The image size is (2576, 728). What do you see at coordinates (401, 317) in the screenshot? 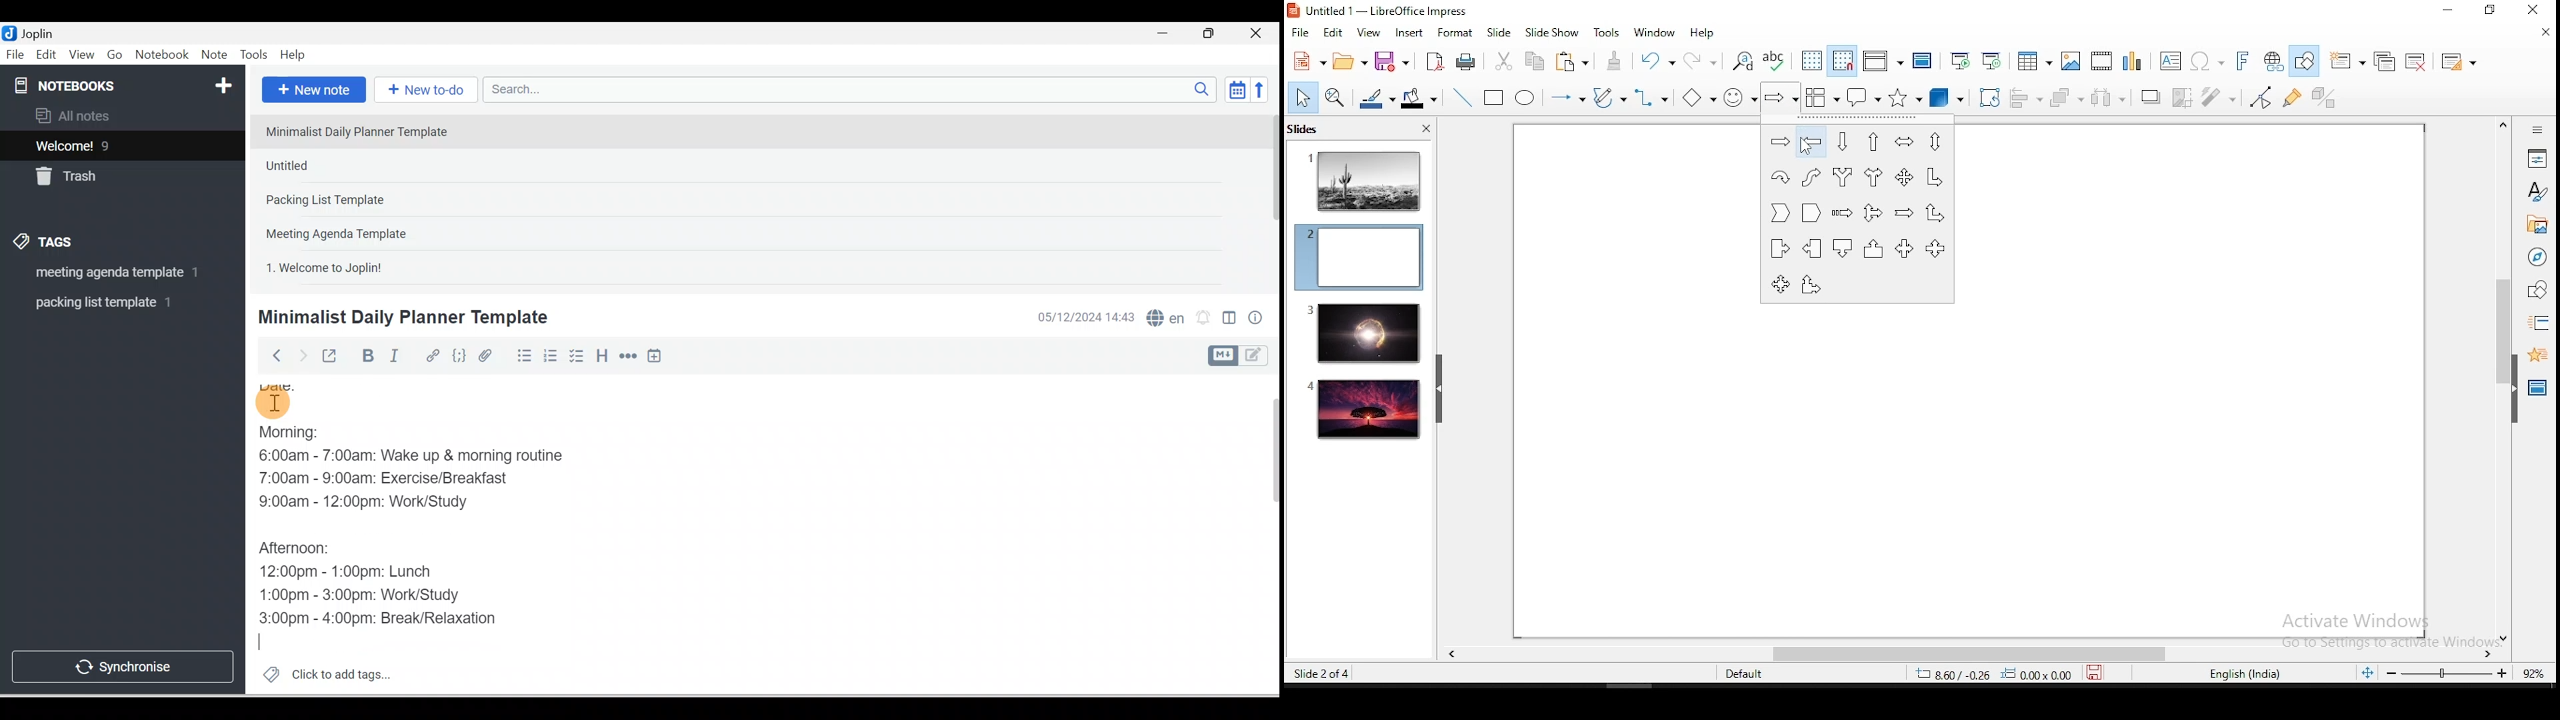
I see `Minimalist Daily Planner Template` at bounding box center [401, 317].